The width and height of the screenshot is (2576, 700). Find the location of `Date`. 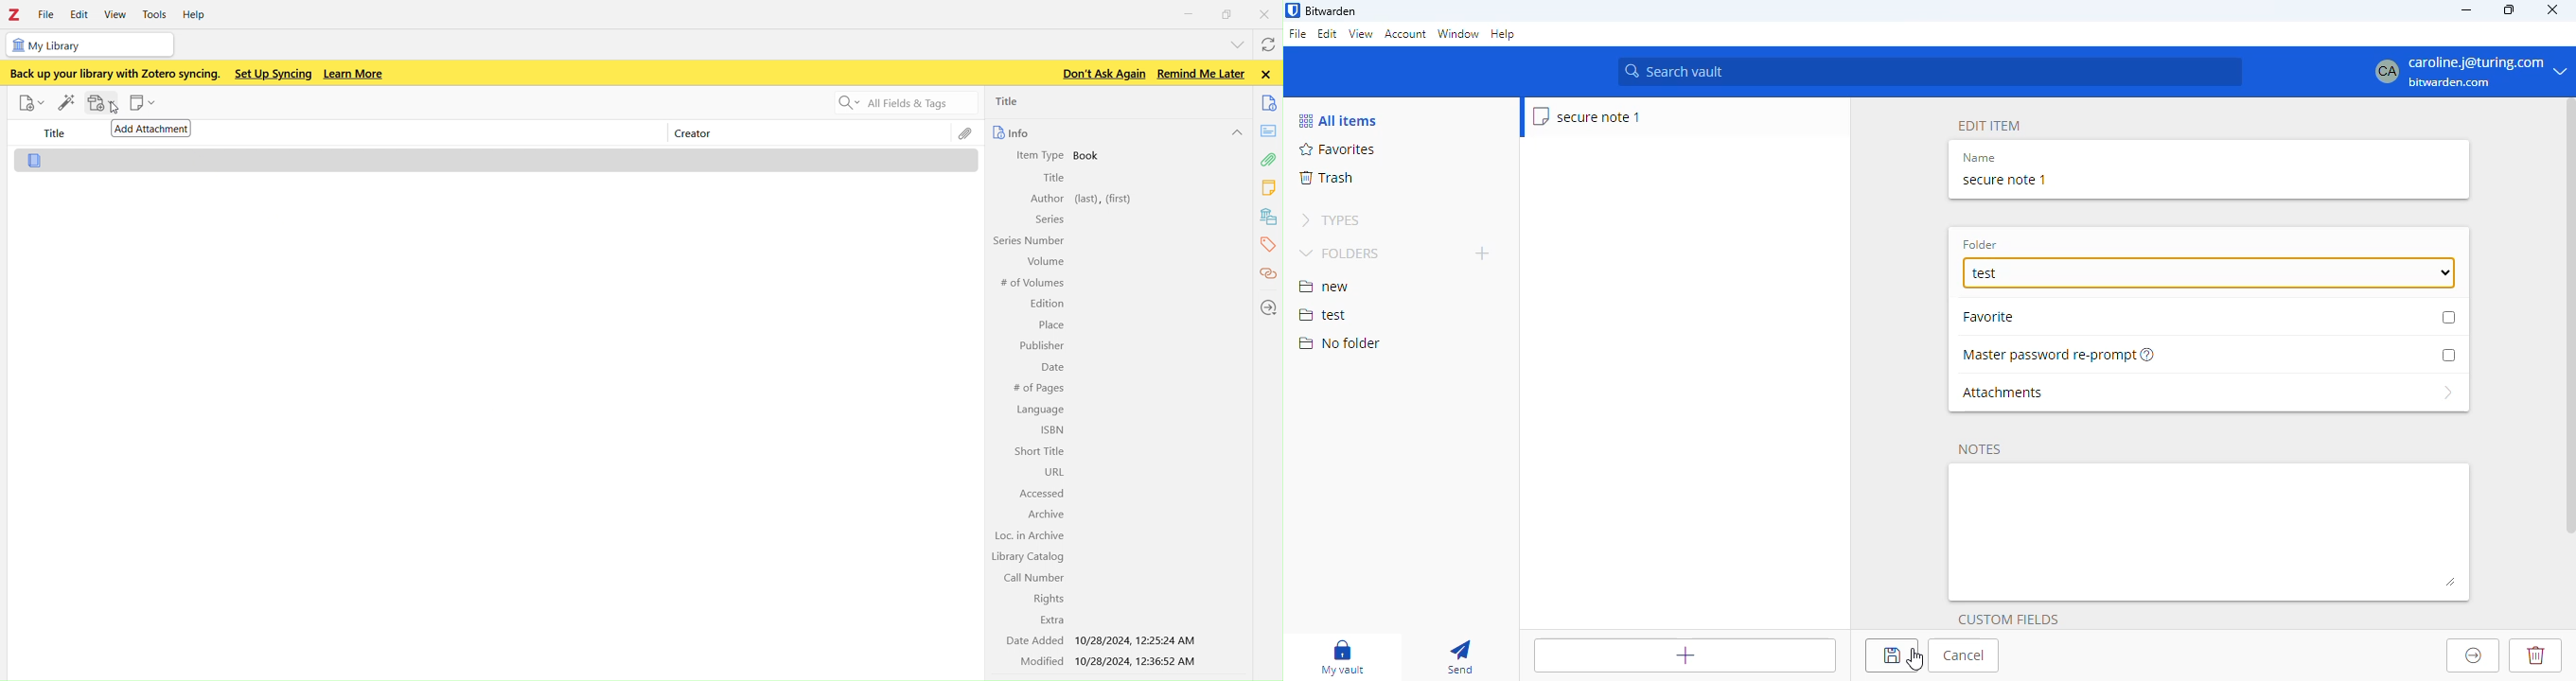

Date is located at coordinates (1050, 366).